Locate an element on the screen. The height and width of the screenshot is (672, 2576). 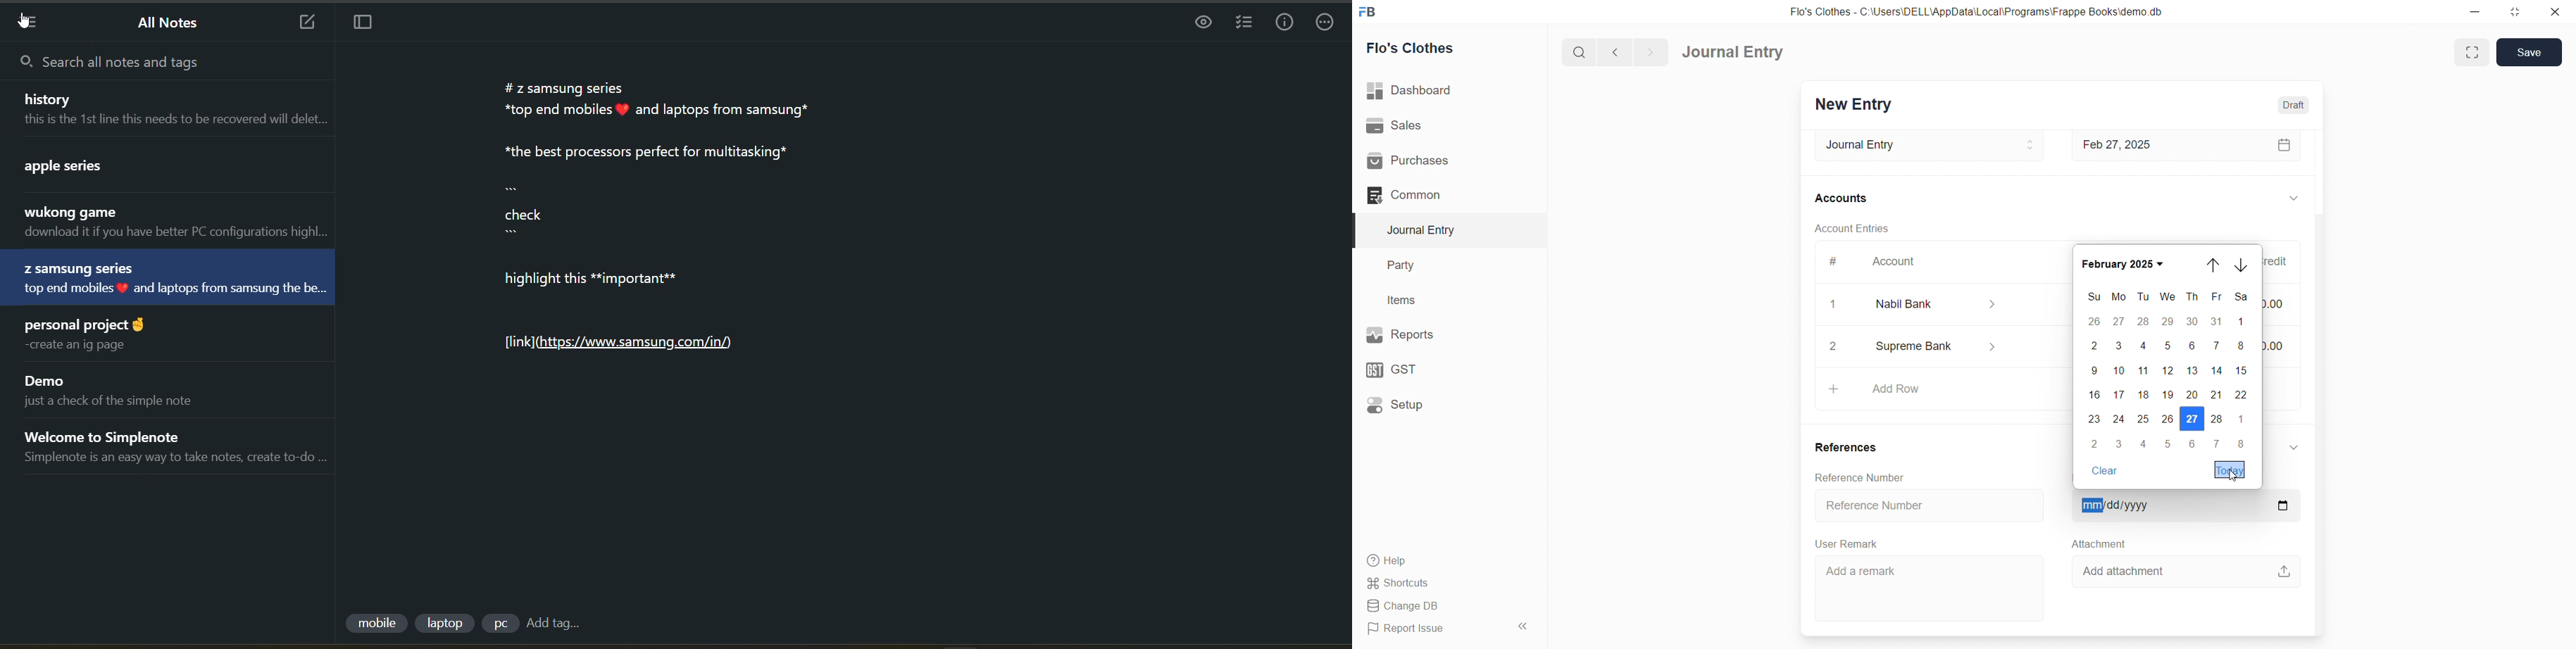
close is located at coordinates (2557, 11).